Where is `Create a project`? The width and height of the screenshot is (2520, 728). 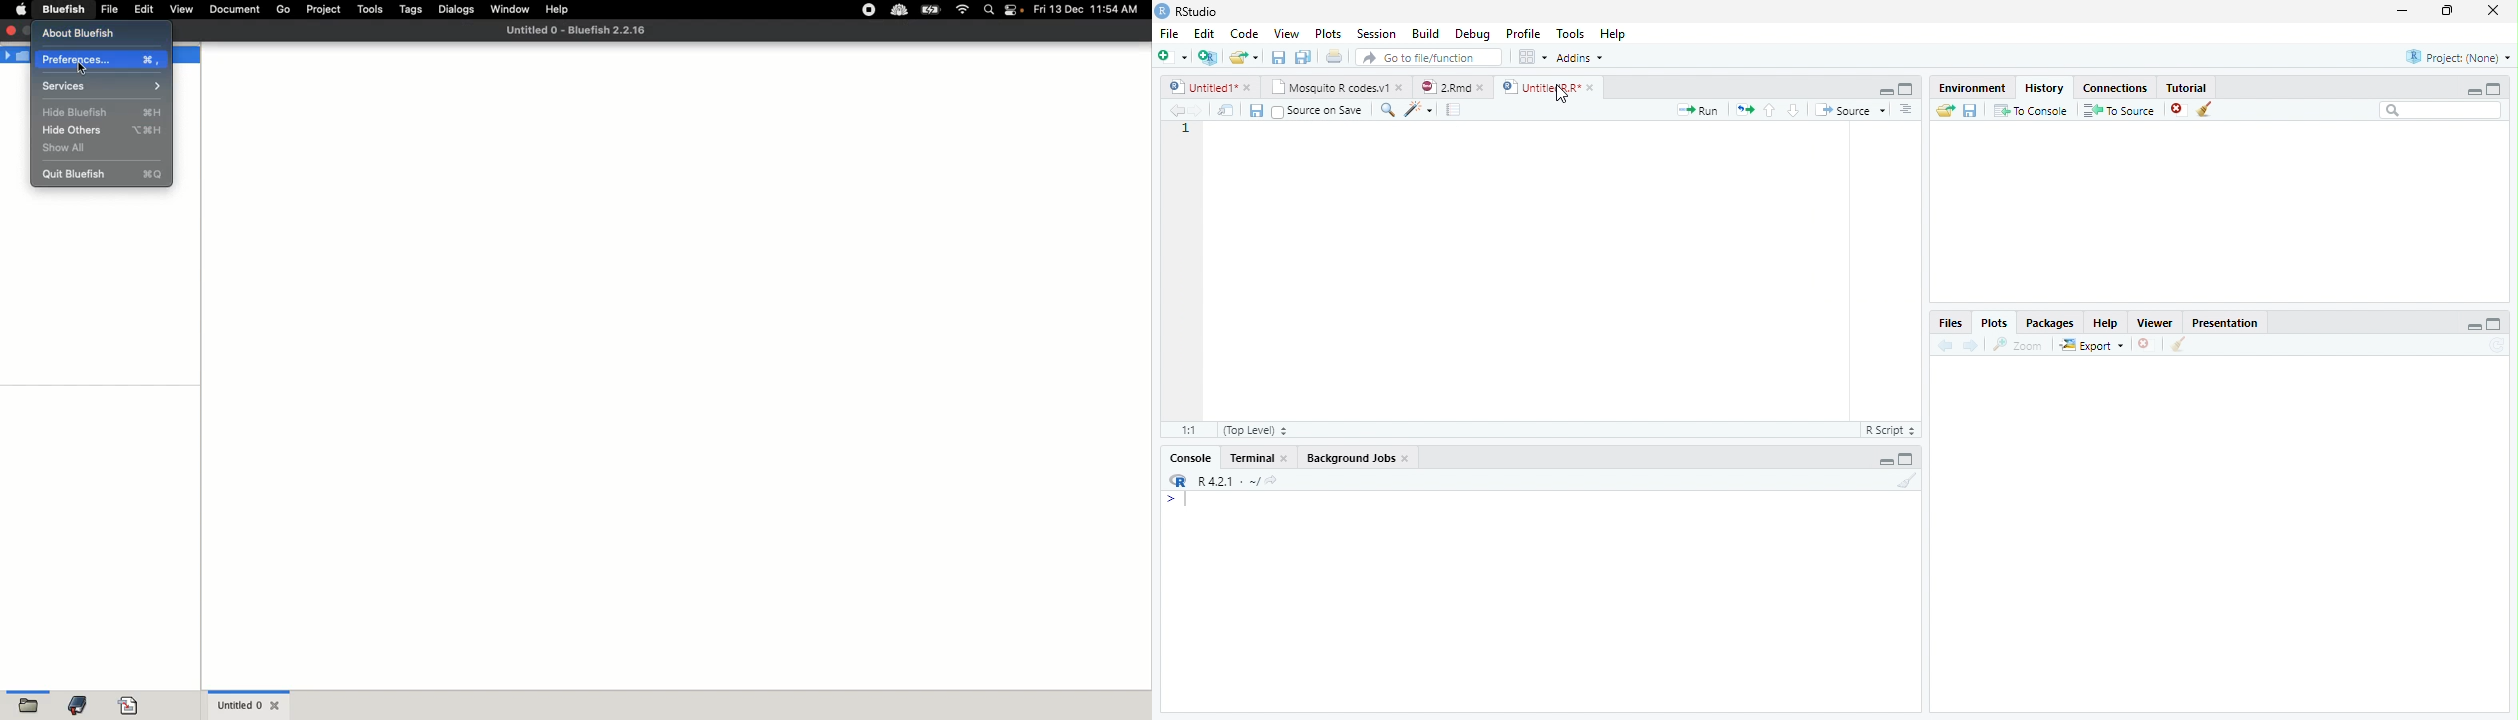
Create a project is located at coordinates (1209, 56).